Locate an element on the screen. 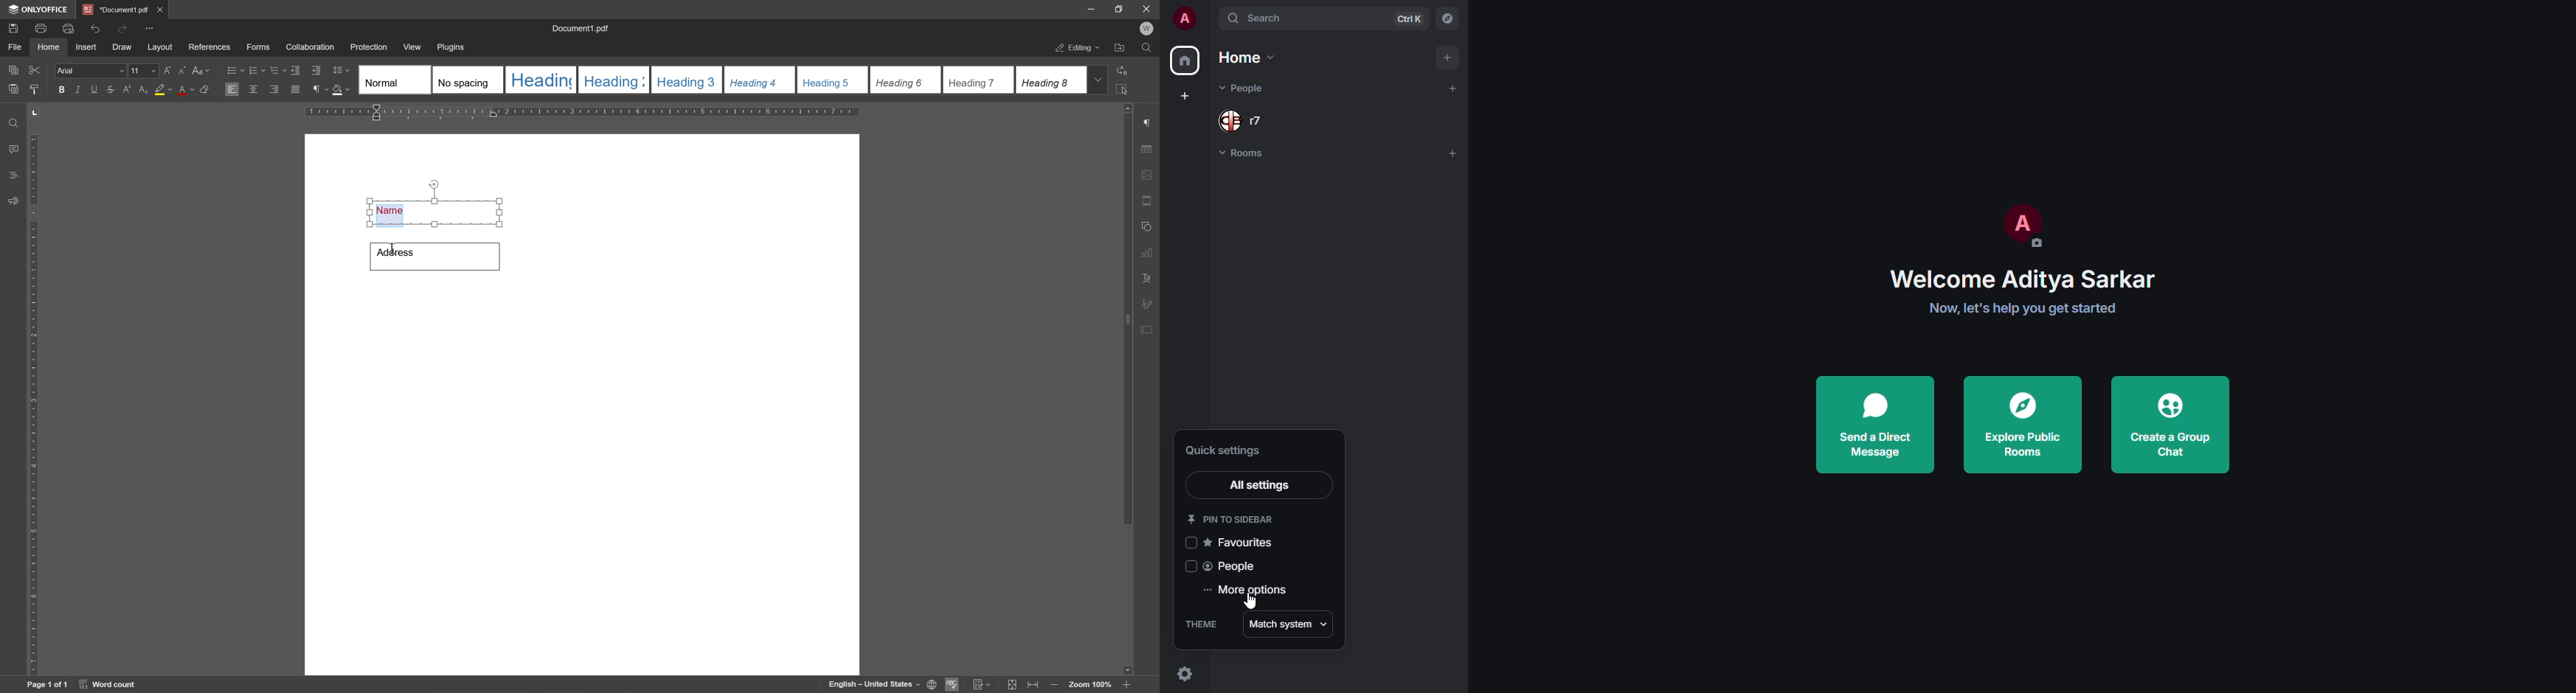 This screenshot has height=700, width=2576. find is located at coordinates (1147, 48).